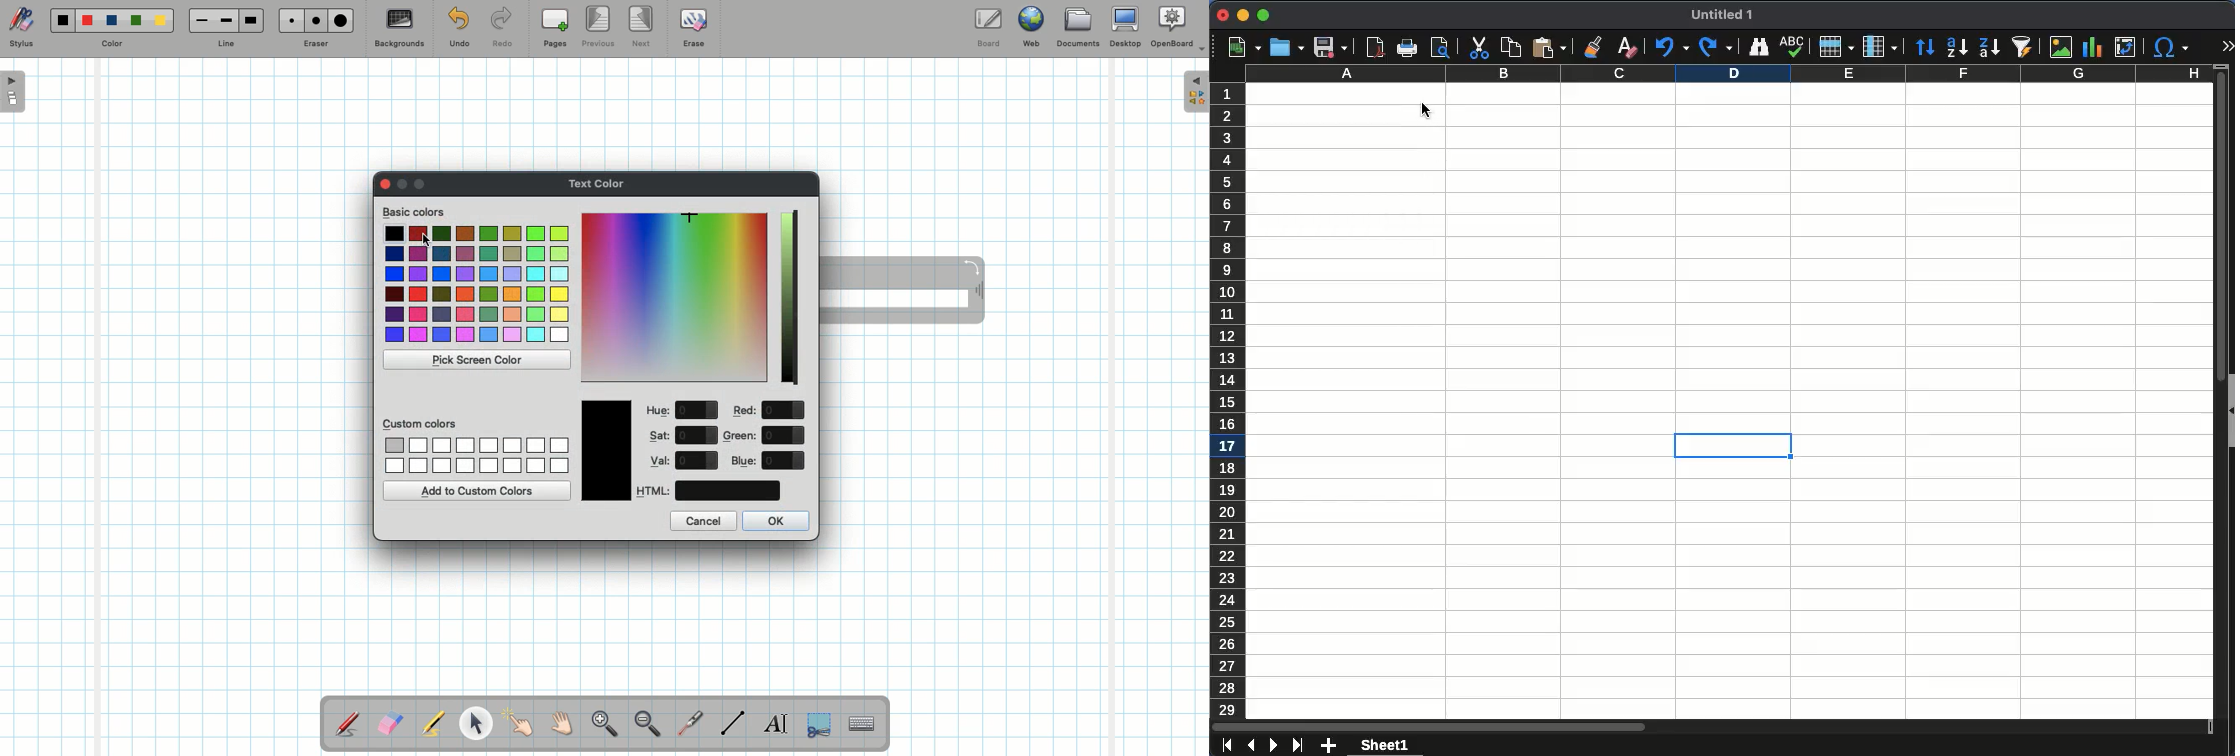 The width and height of the screenshot is (2240, 756). Describe the element at coordinates (1725, 15) in the screenshot. I see `Untitled 1` at that location.